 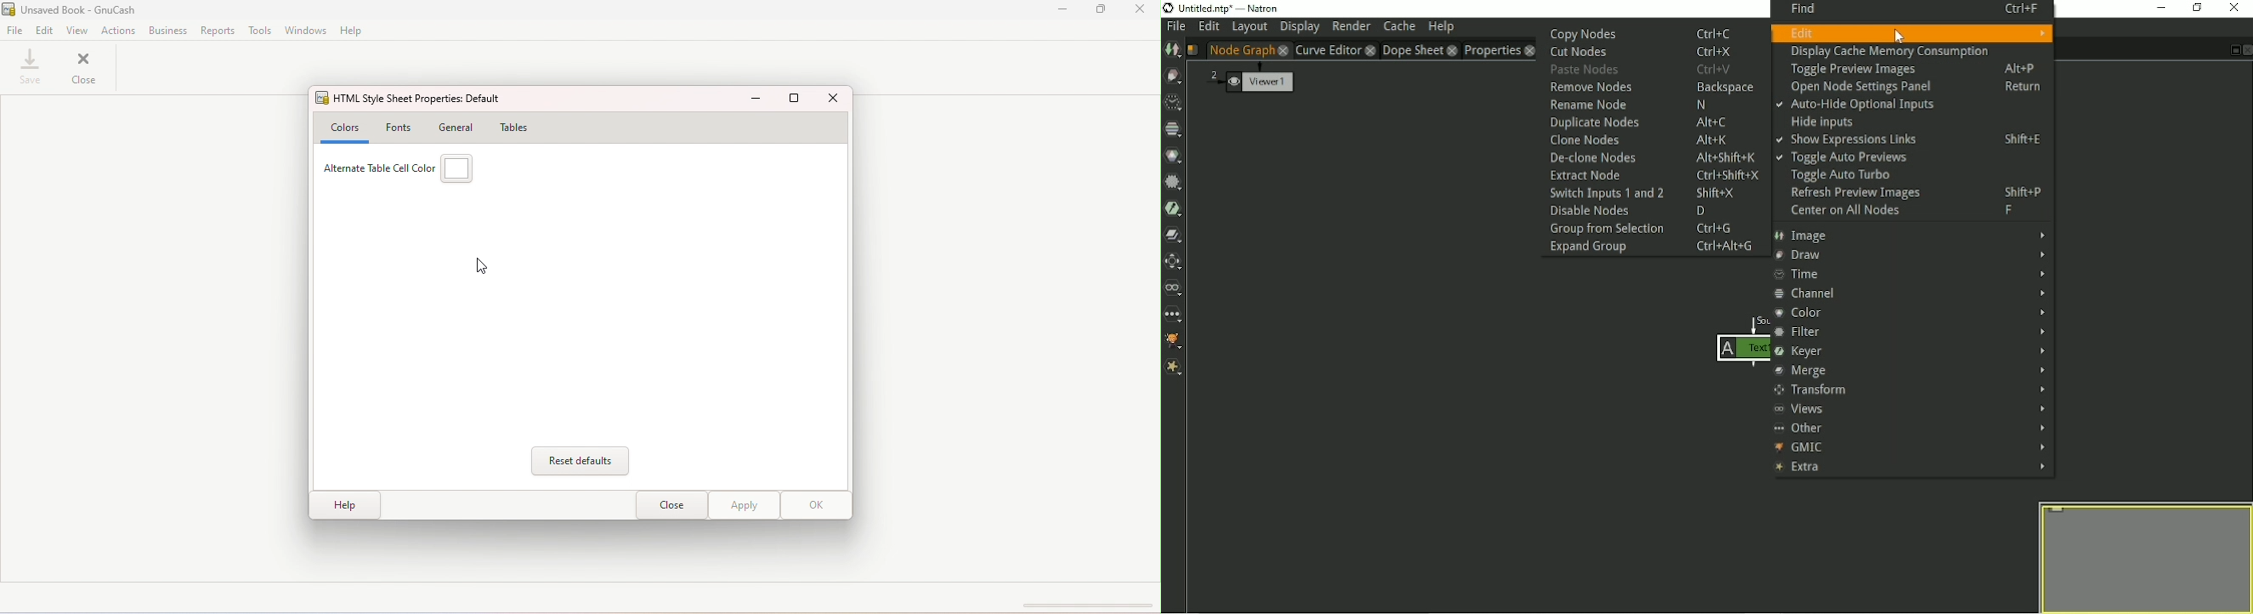 What do you see at coordinates (817, 504) in the screenshot?
I see `OK` at bounding box center [817, 504].